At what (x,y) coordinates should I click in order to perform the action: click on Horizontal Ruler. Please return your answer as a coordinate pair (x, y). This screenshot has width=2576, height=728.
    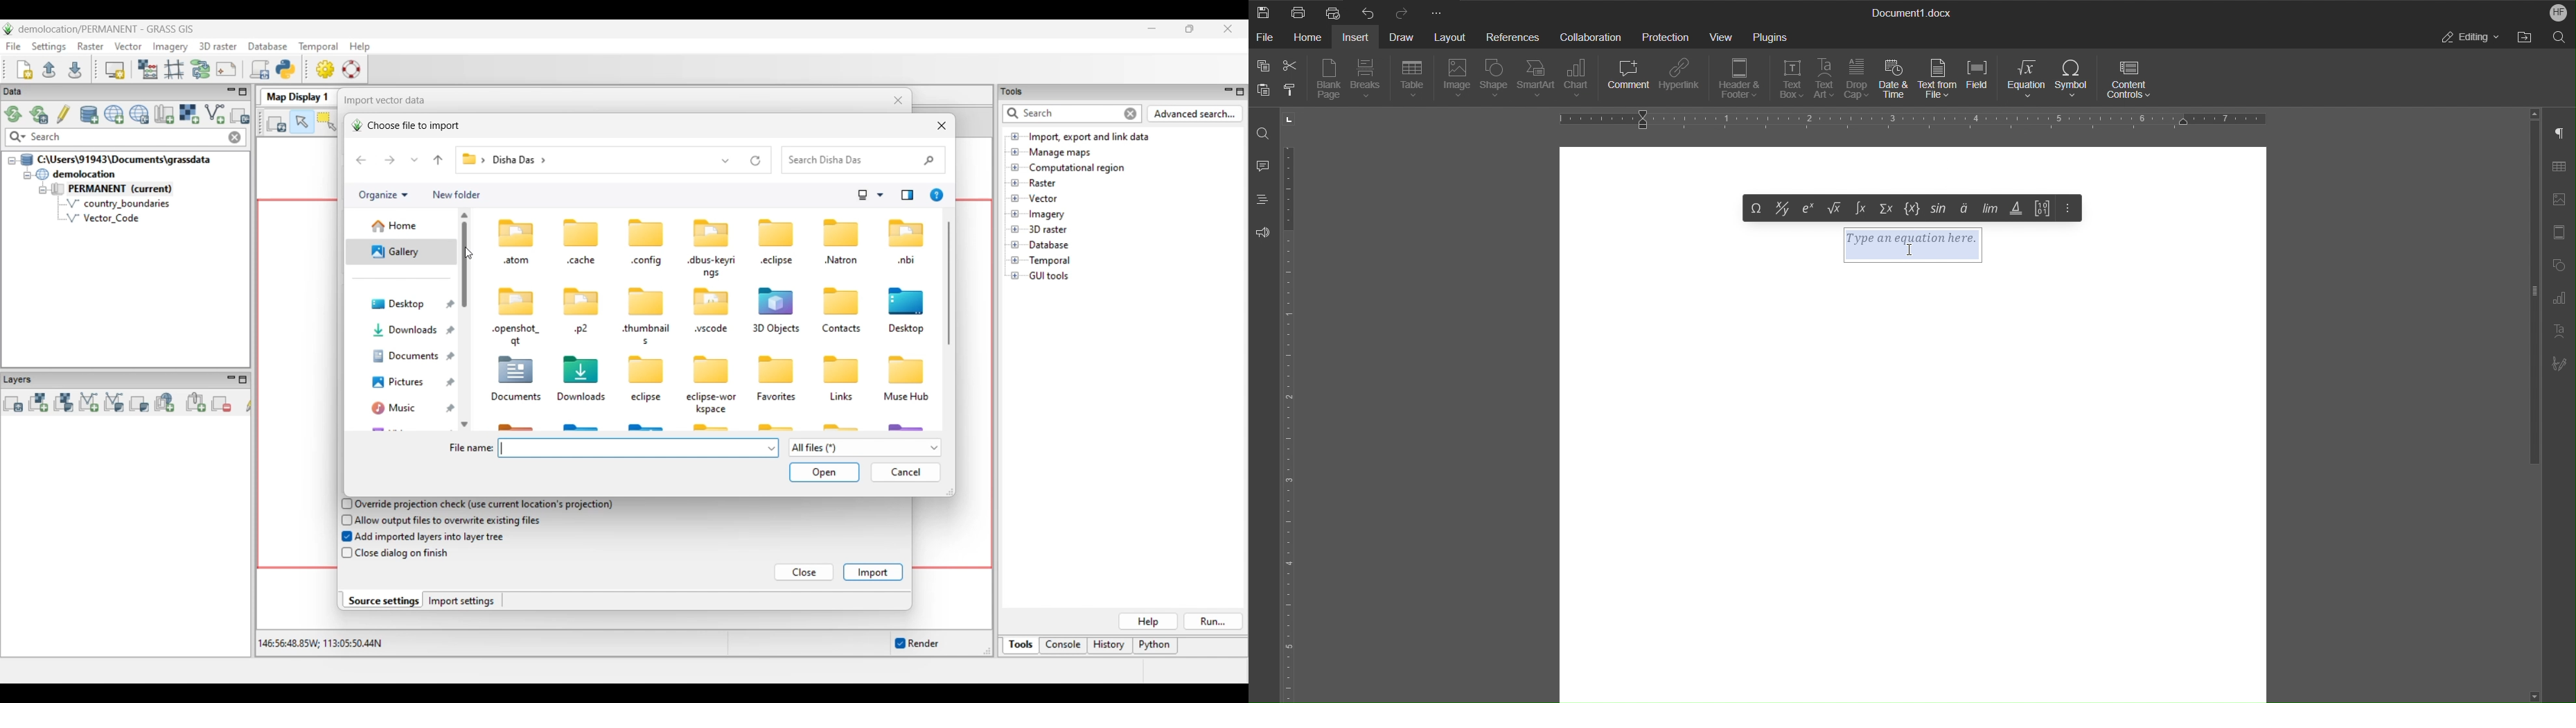
    Looking at the image, I should click on (1920, 118).